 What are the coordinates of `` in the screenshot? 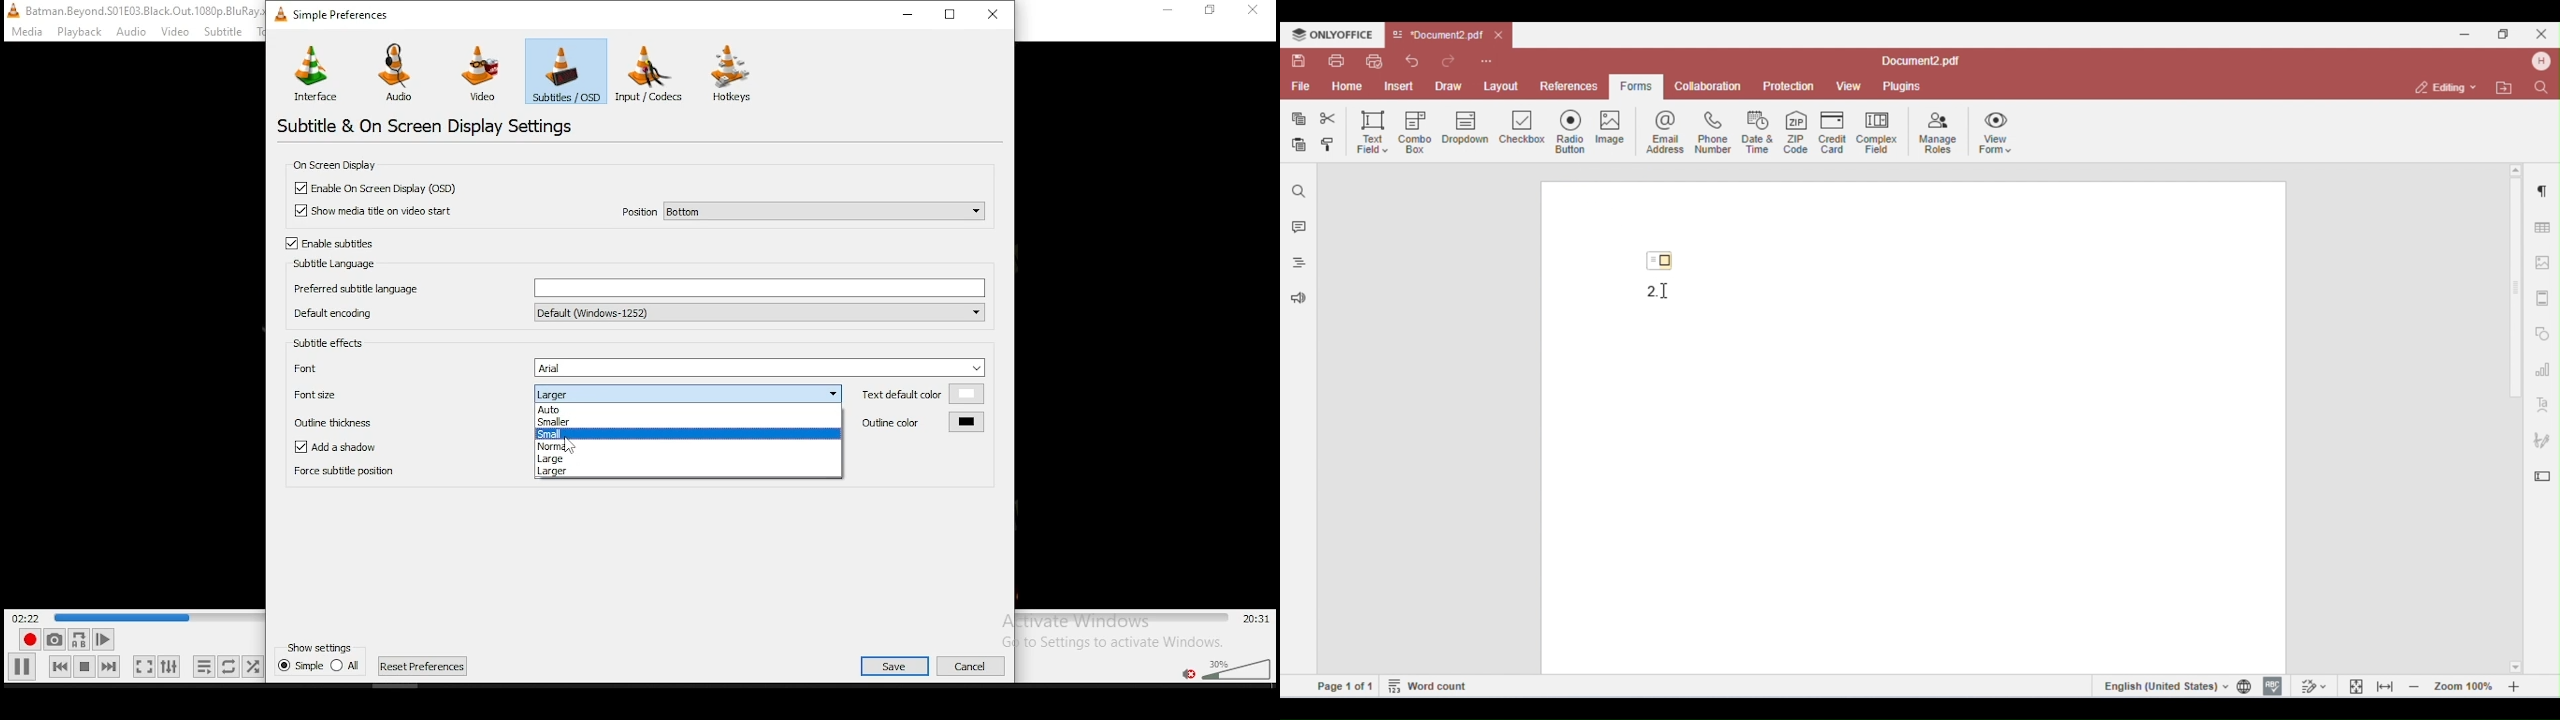 It's located at (572, 446).